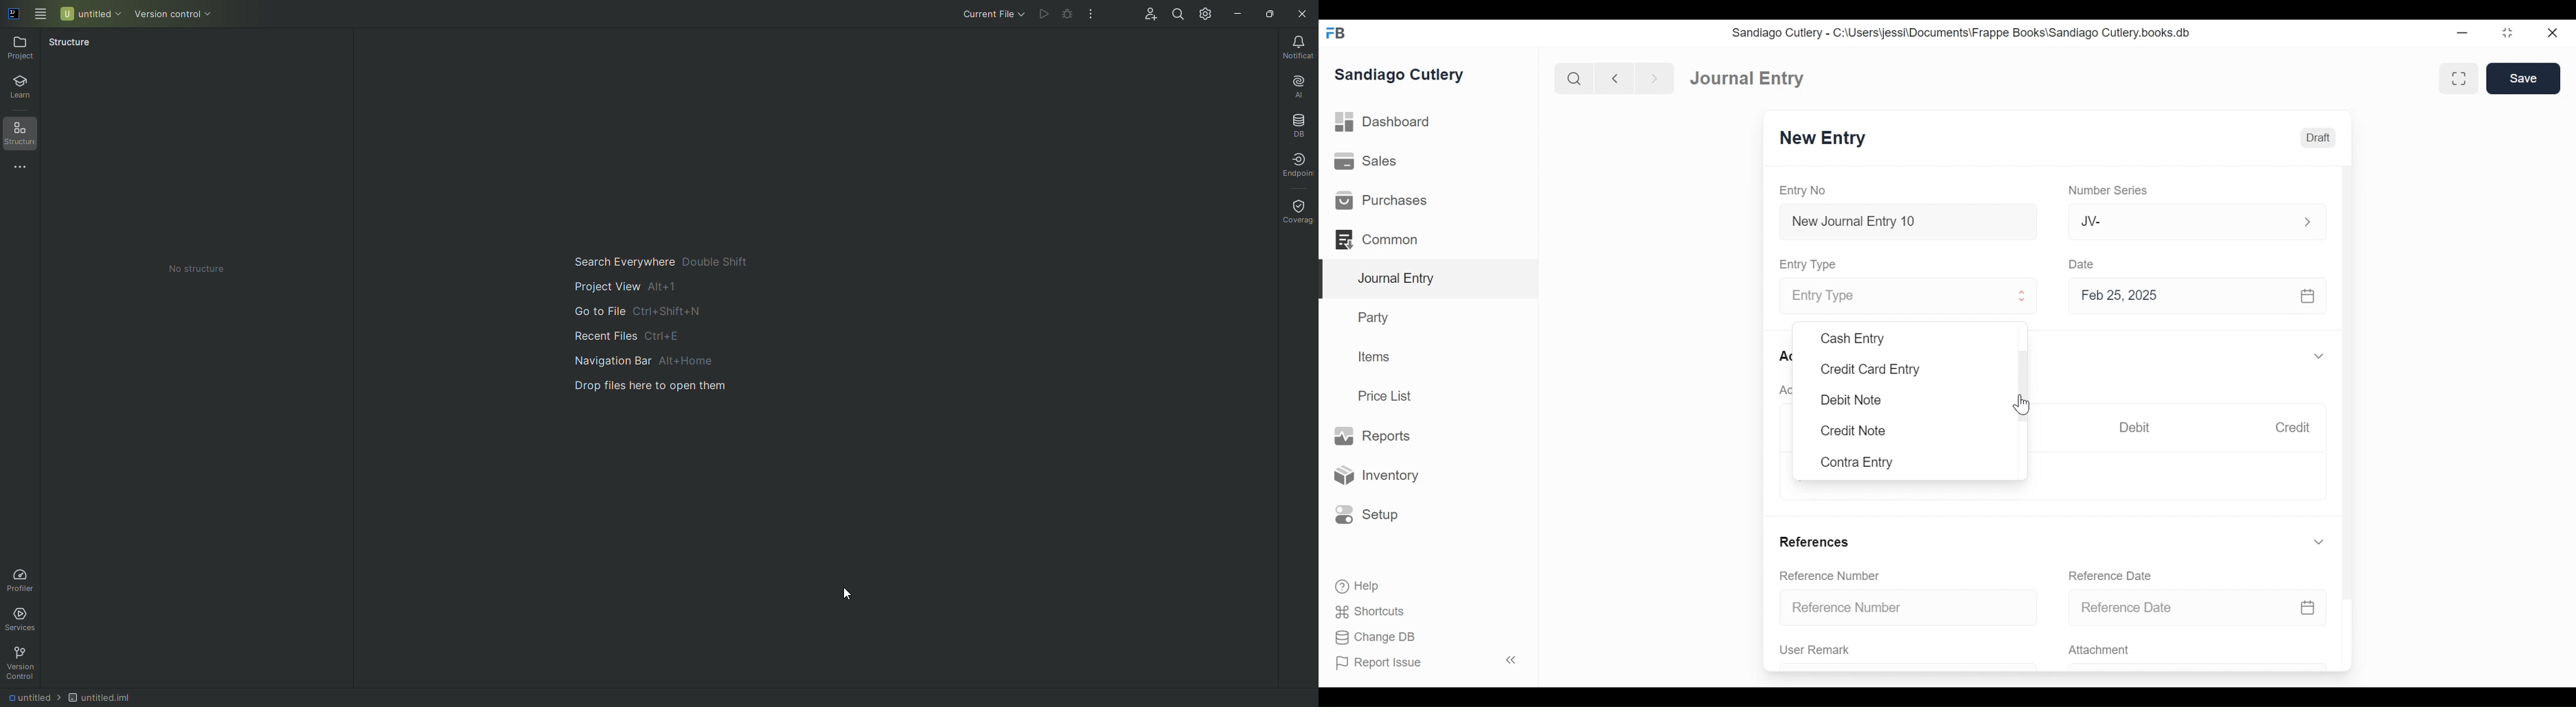 The height and width of the screenshot is (728, 2576). I want to click on Expand, so click(2319, 542).